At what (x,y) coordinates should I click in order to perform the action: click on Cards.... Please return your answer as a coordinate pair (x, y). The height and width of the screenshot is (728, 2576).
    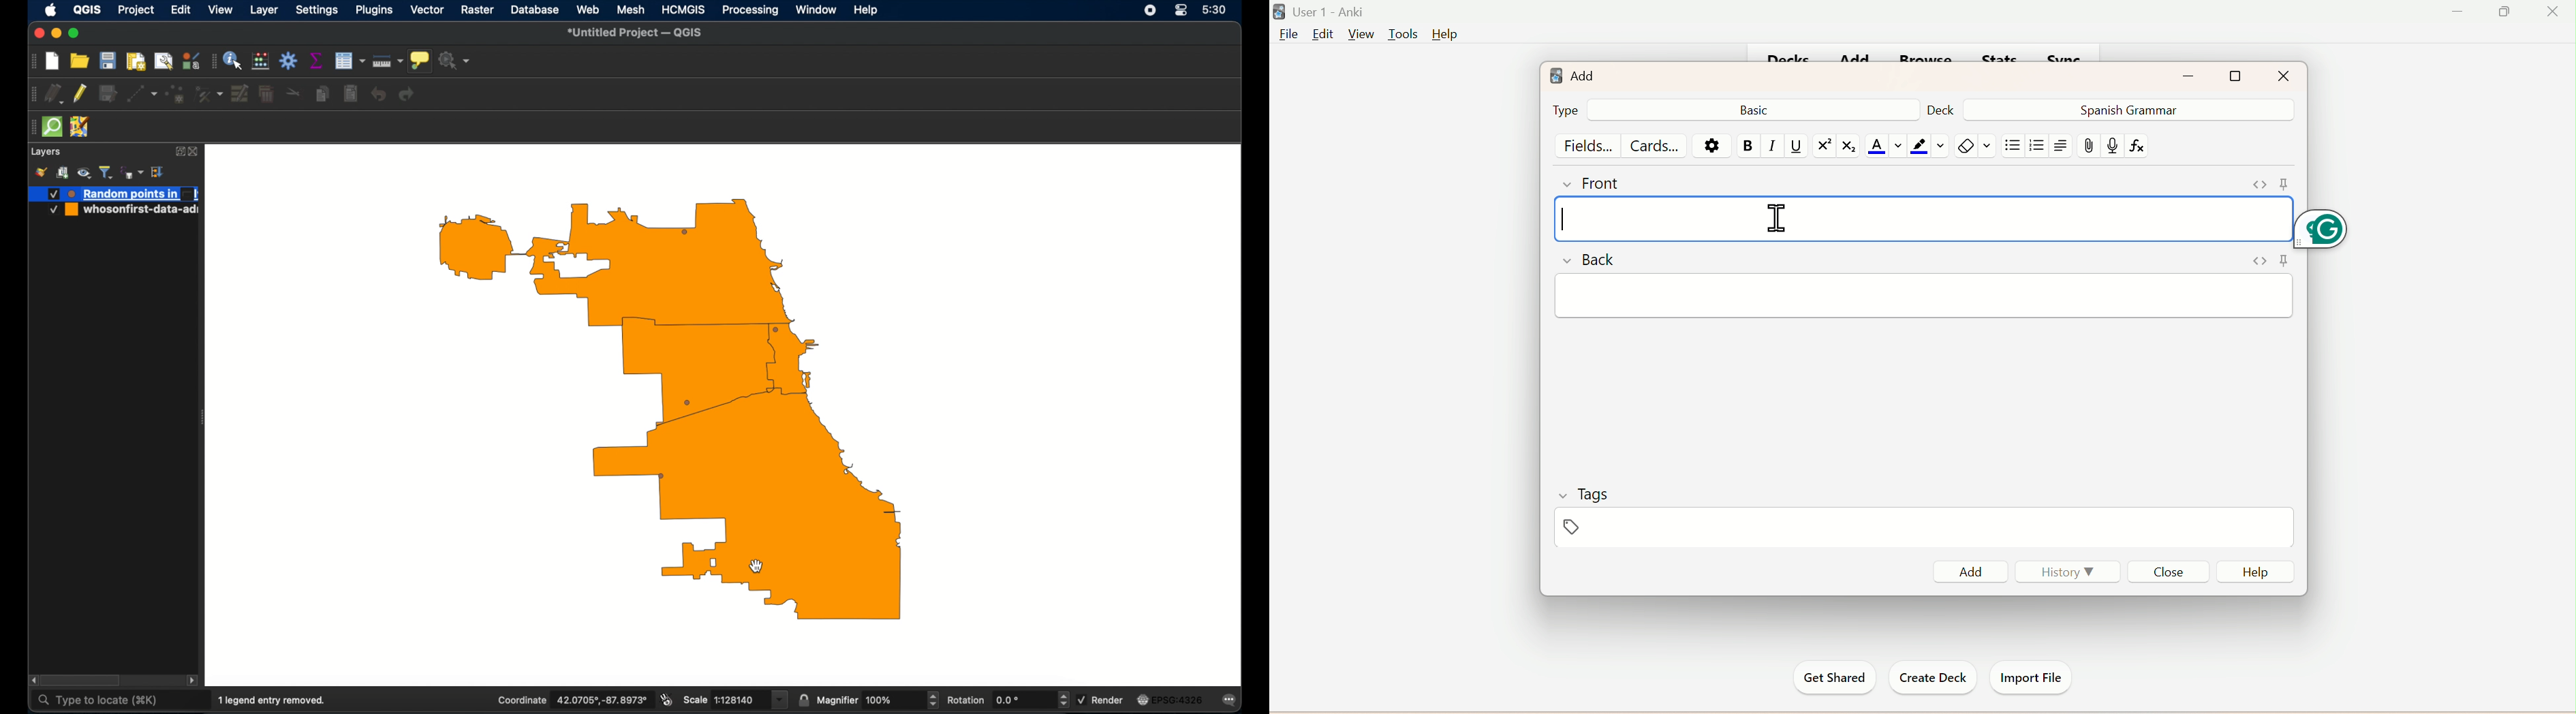
    Looking at the image, I should click on (1657, 145).